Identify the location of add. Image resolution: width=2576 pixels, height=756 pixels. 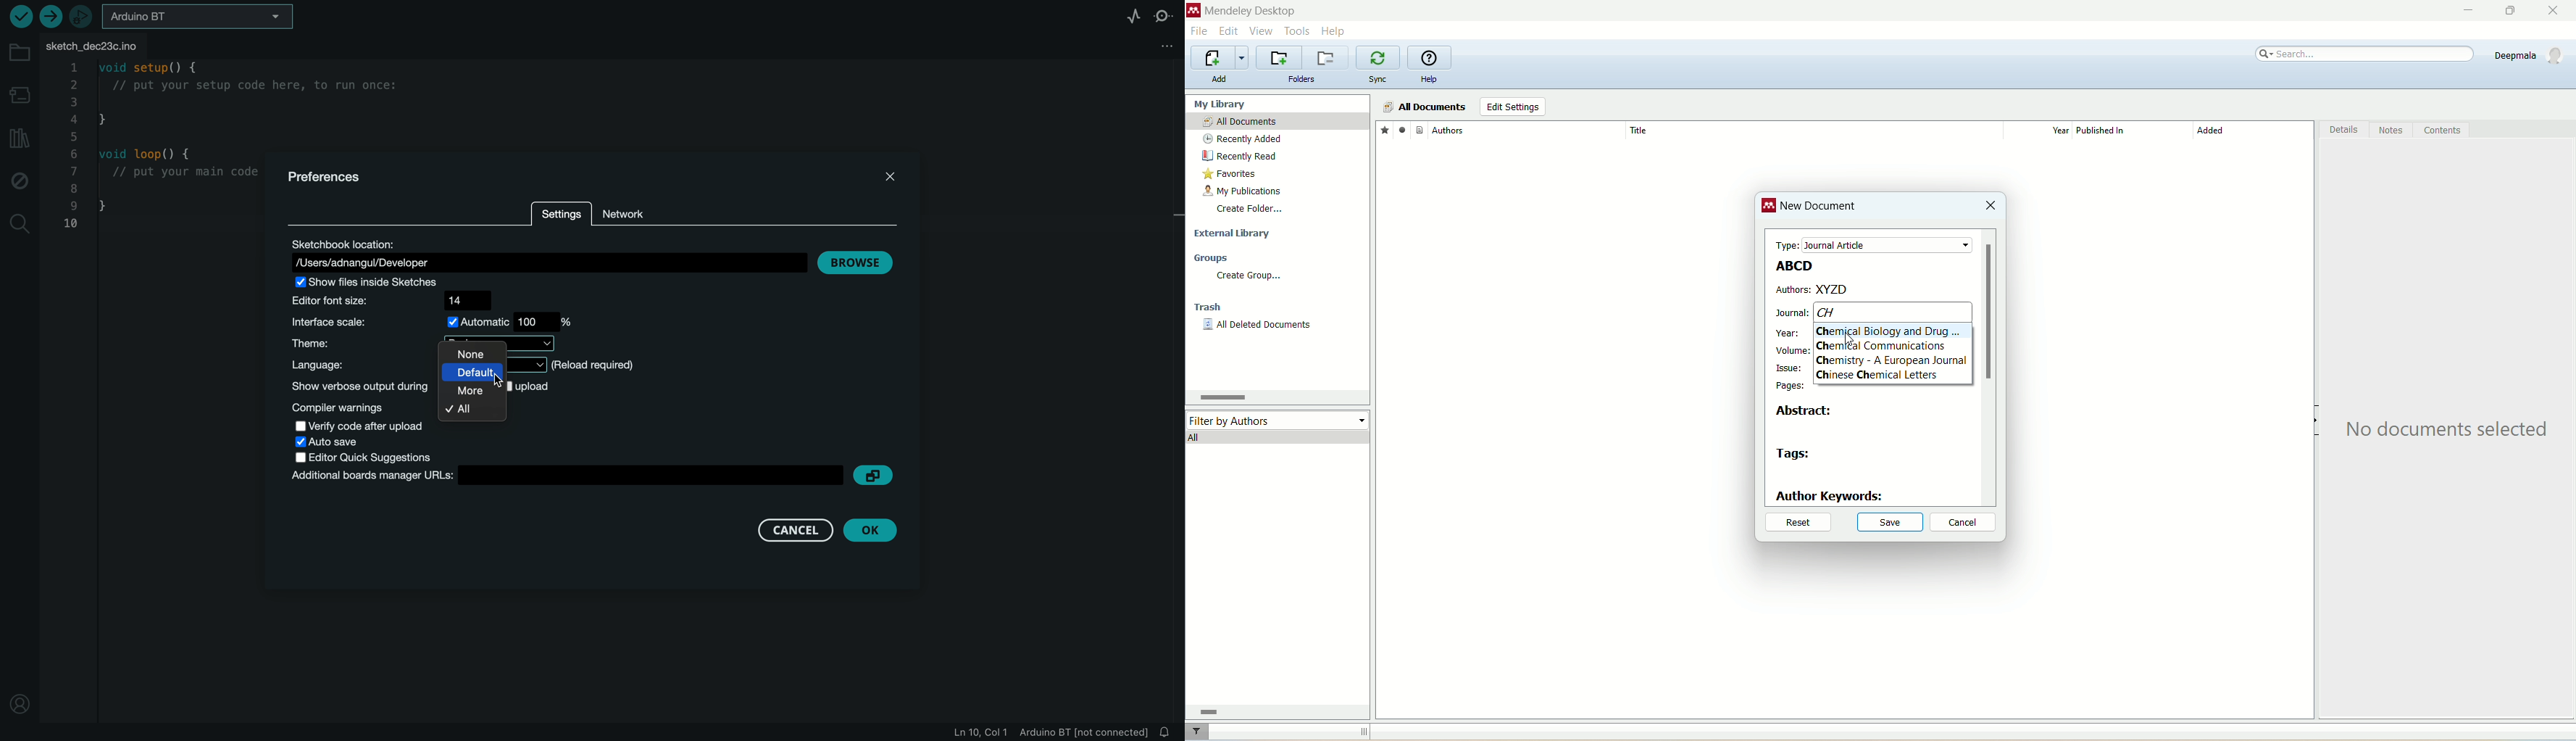
(1219, 79).